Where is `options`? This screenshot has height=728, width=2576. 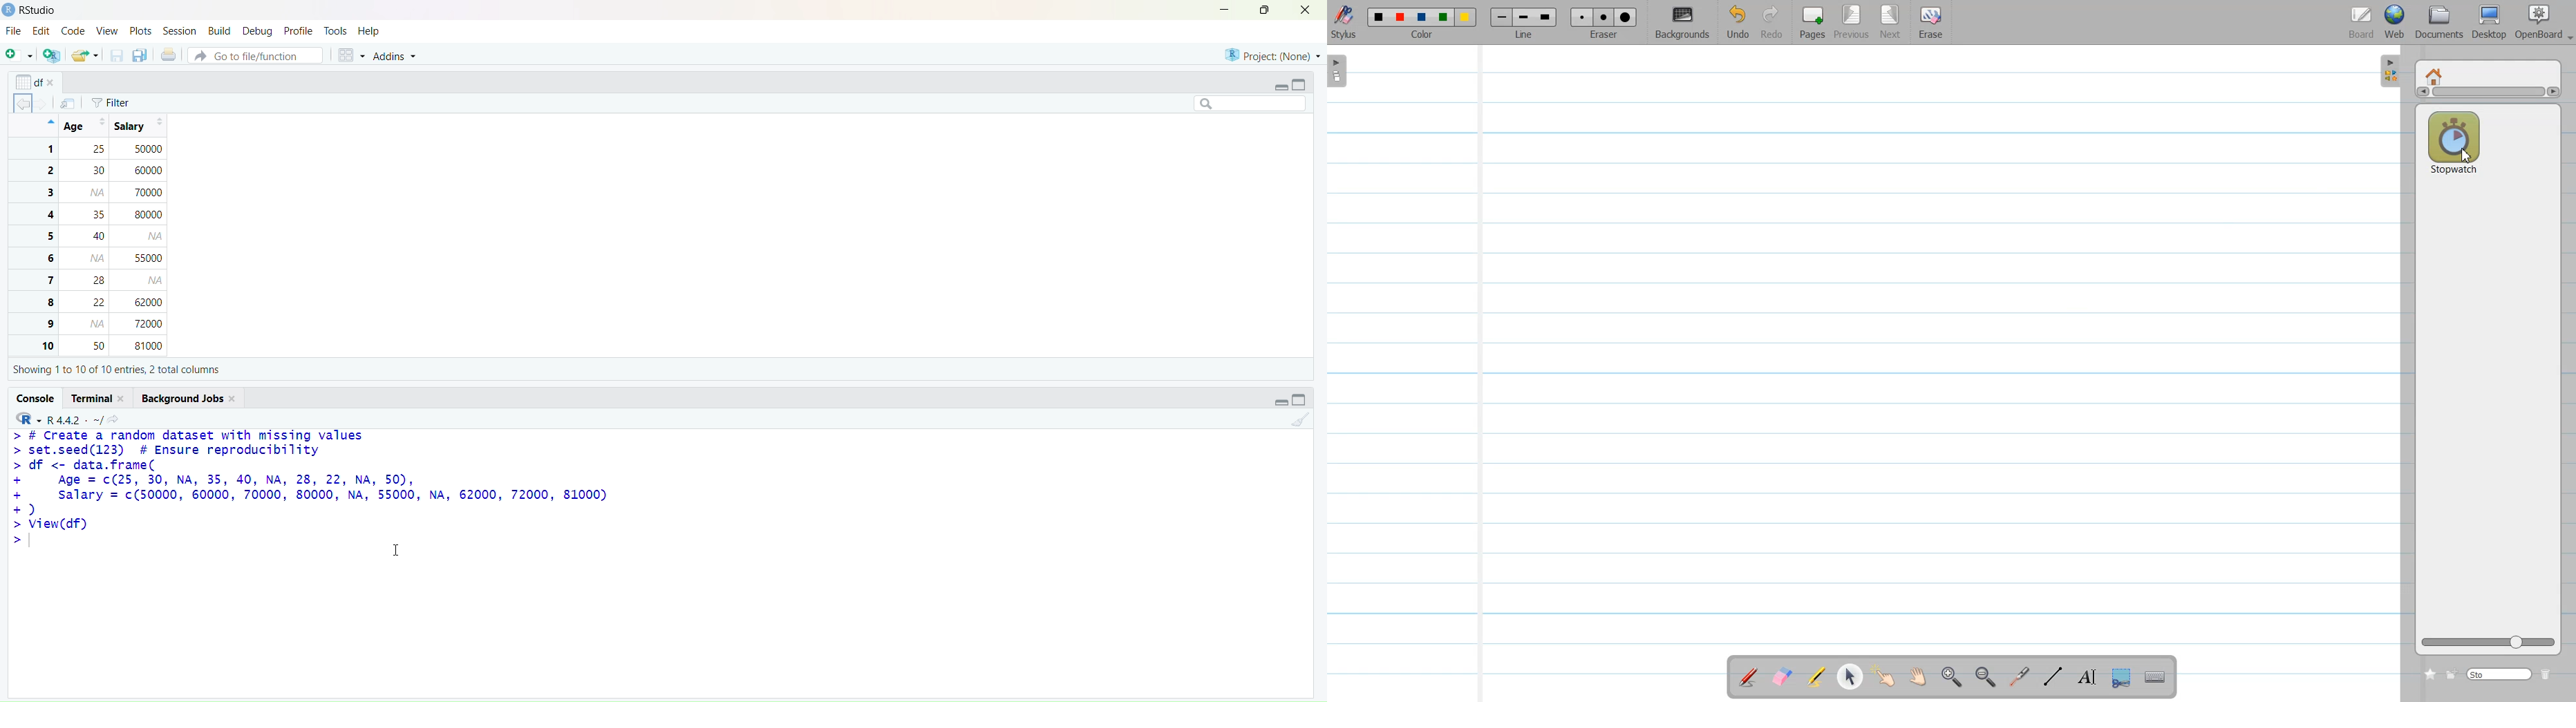
options is located at coordinates (68, 104).